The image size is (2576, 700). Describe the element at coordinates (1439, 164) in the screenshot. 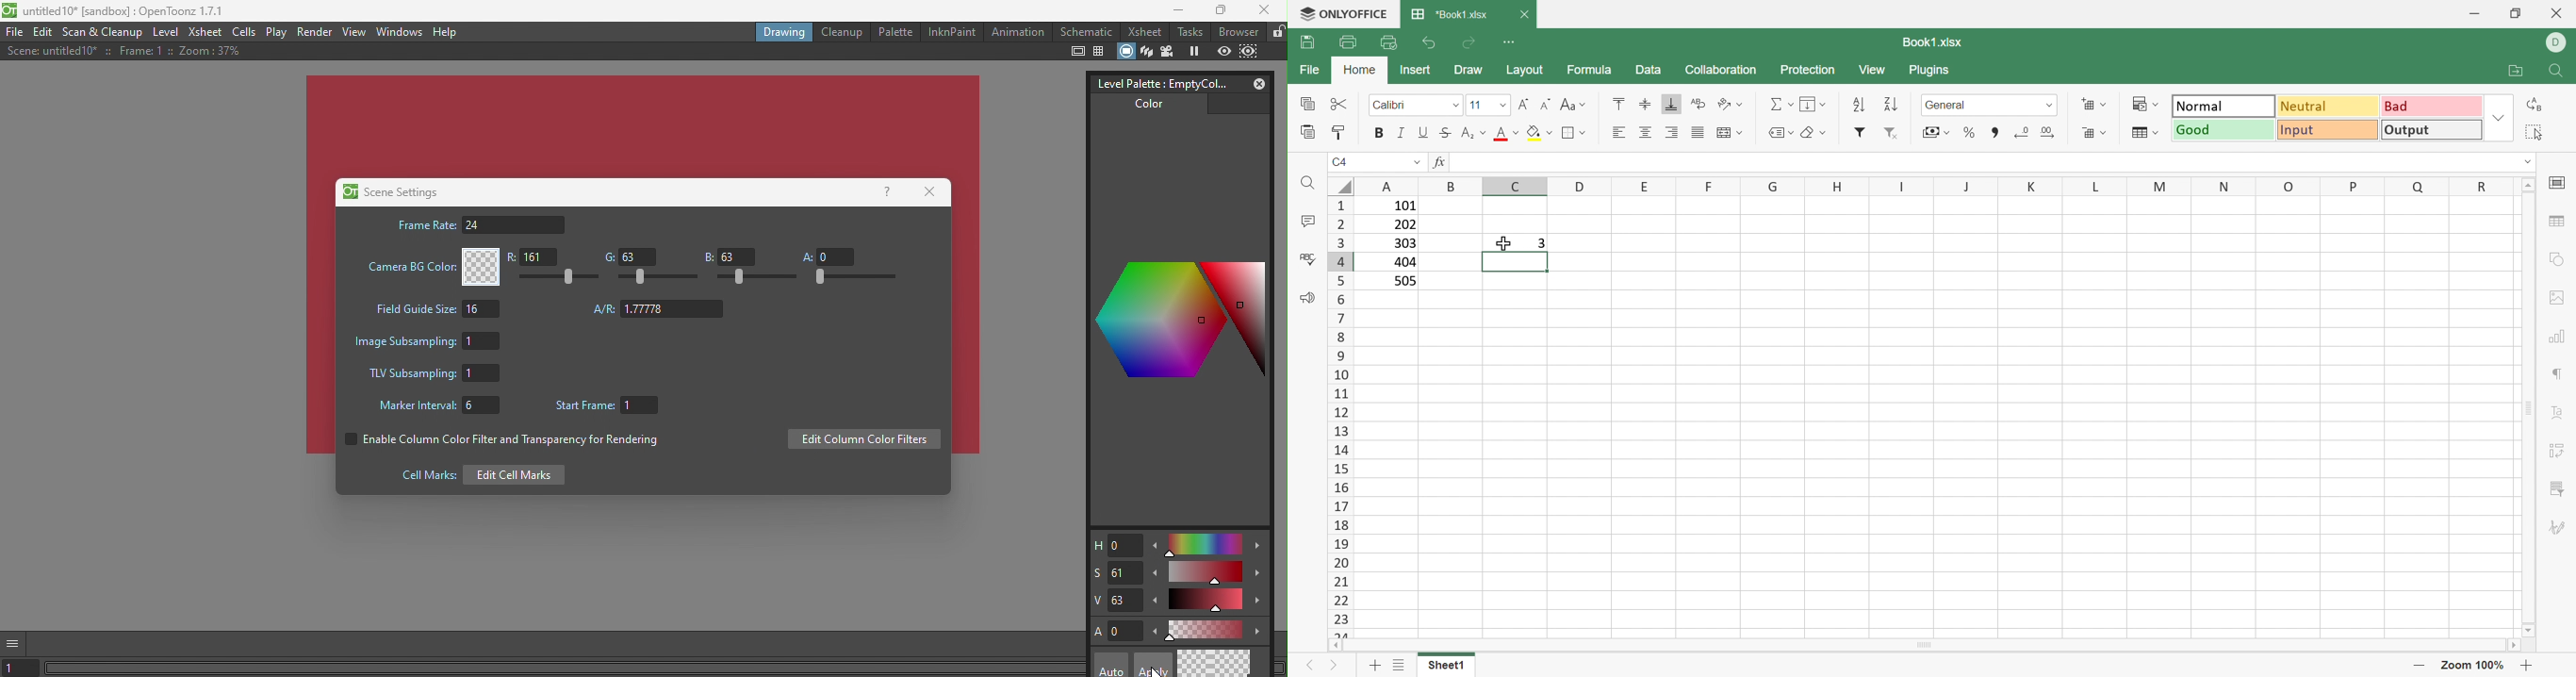

I see `fx` at that location.